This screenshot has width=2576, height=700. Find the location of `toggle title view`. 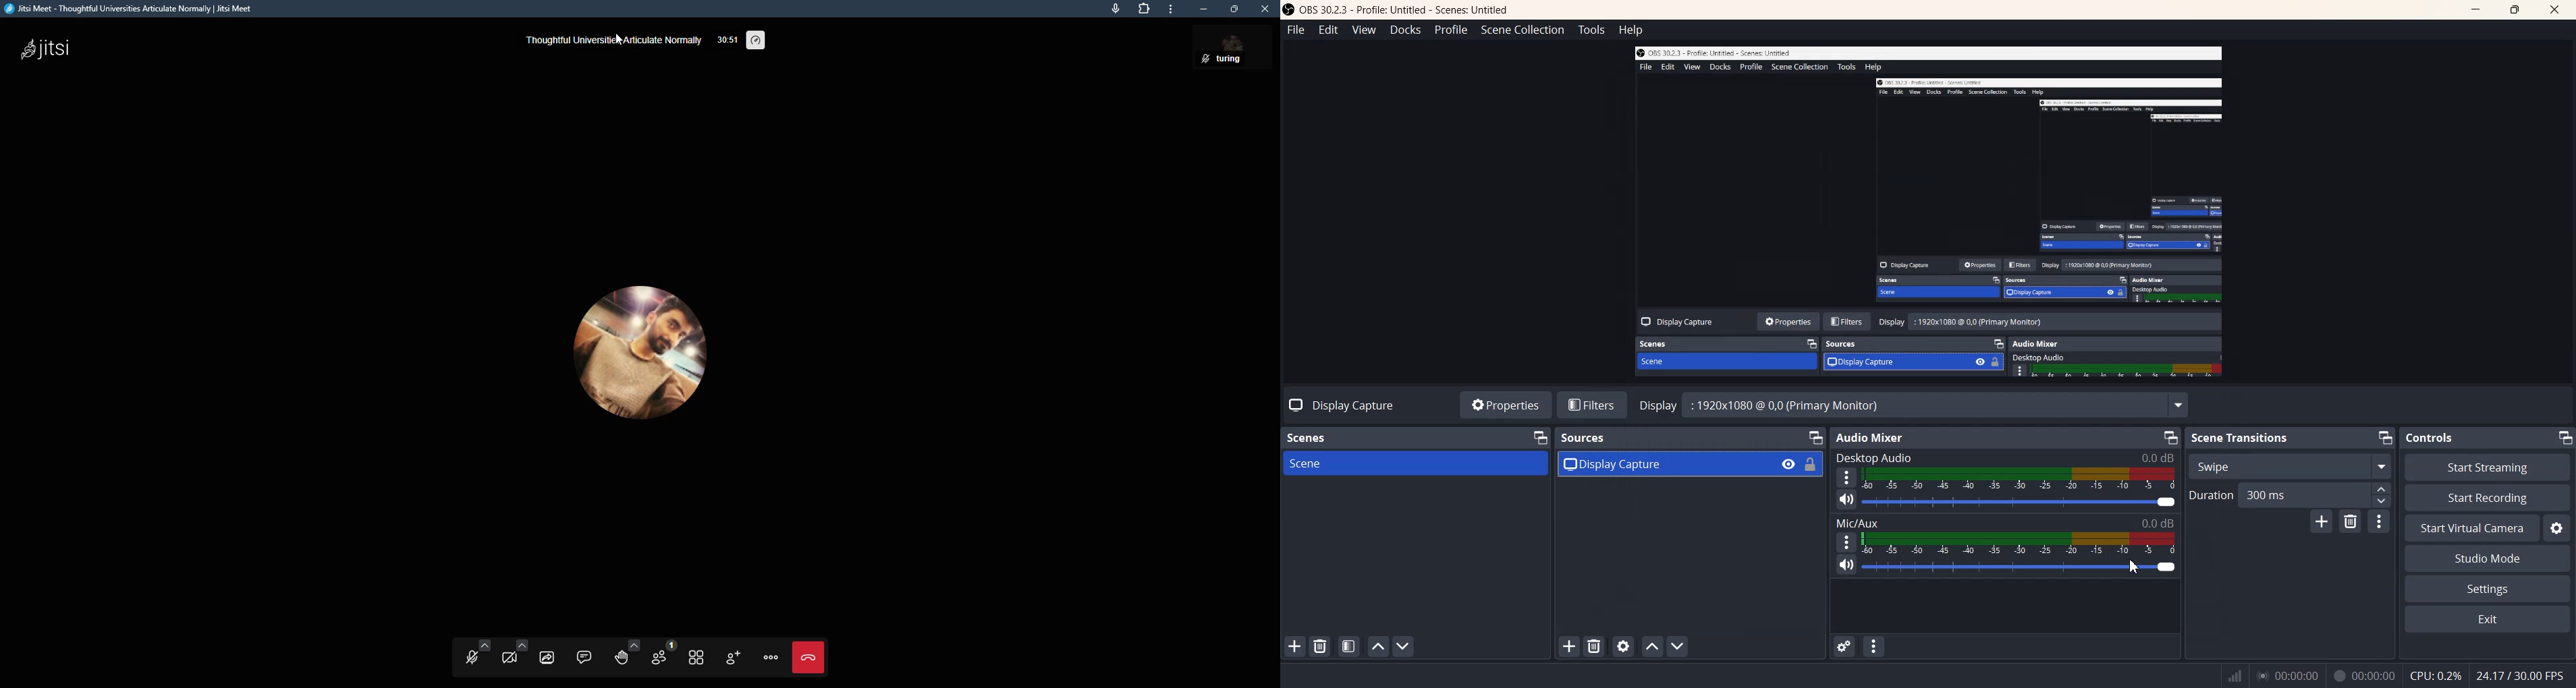

toggle title view is located at coordinates (697, 657).